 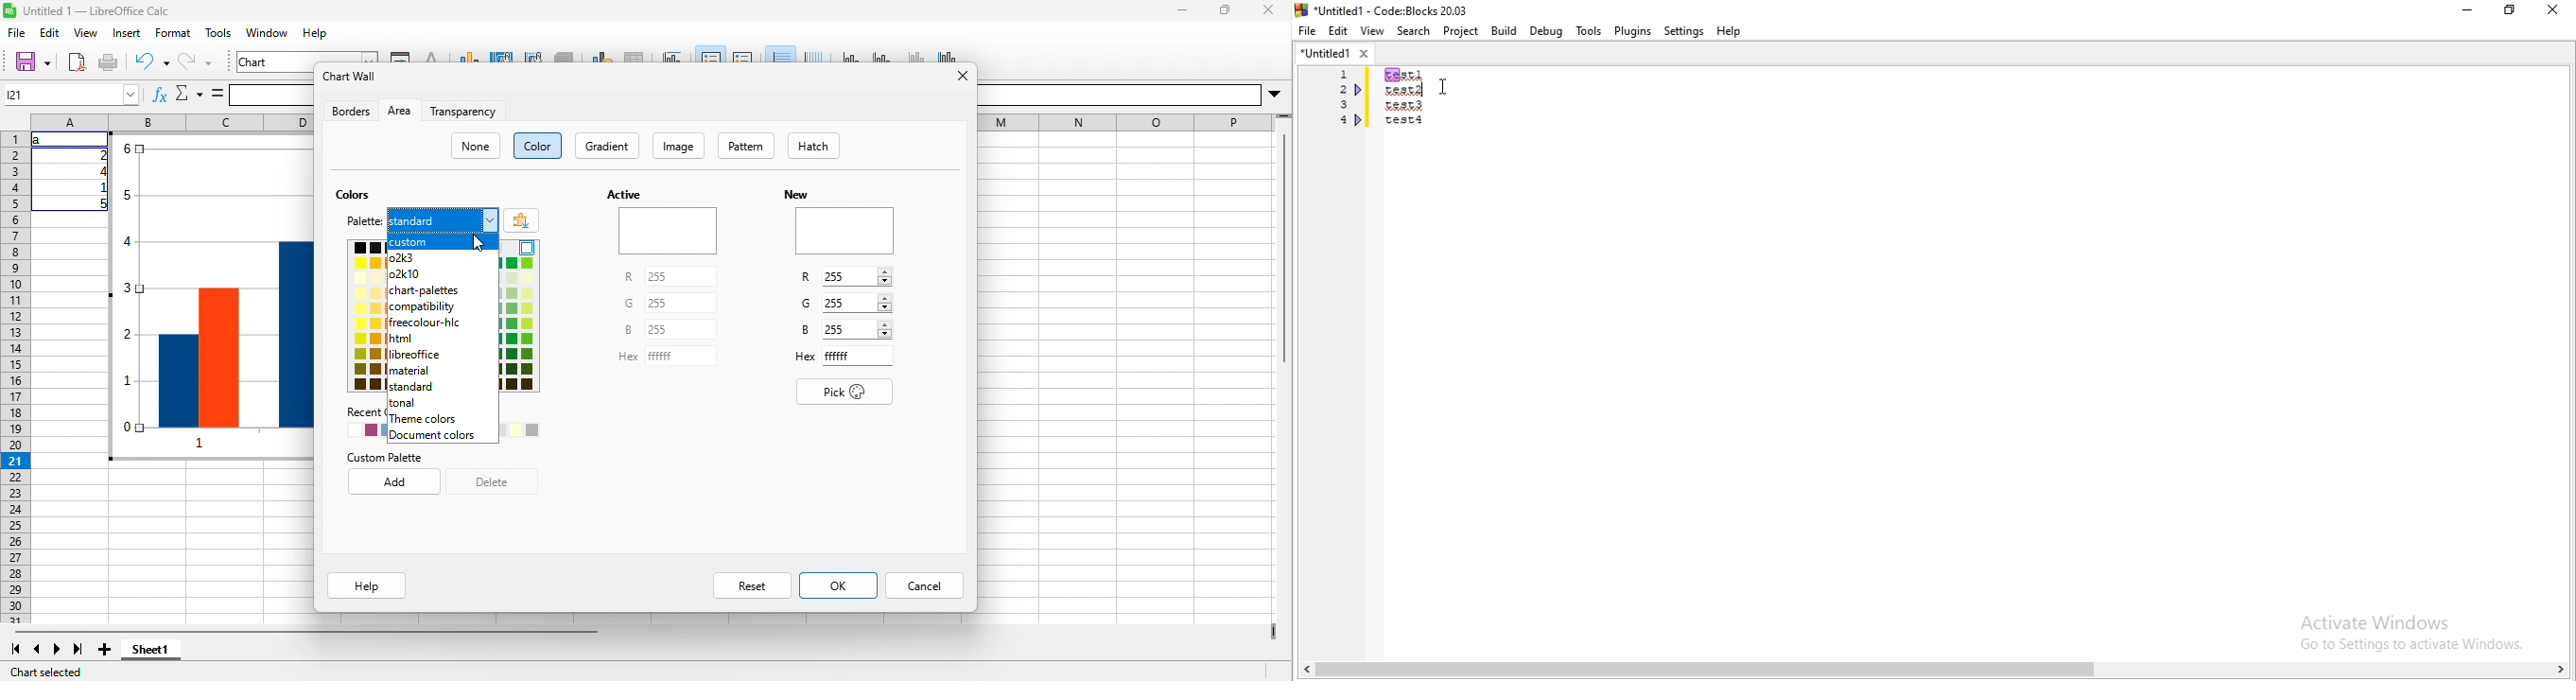 I want to click on Input R value, so click(x=849, y=276).